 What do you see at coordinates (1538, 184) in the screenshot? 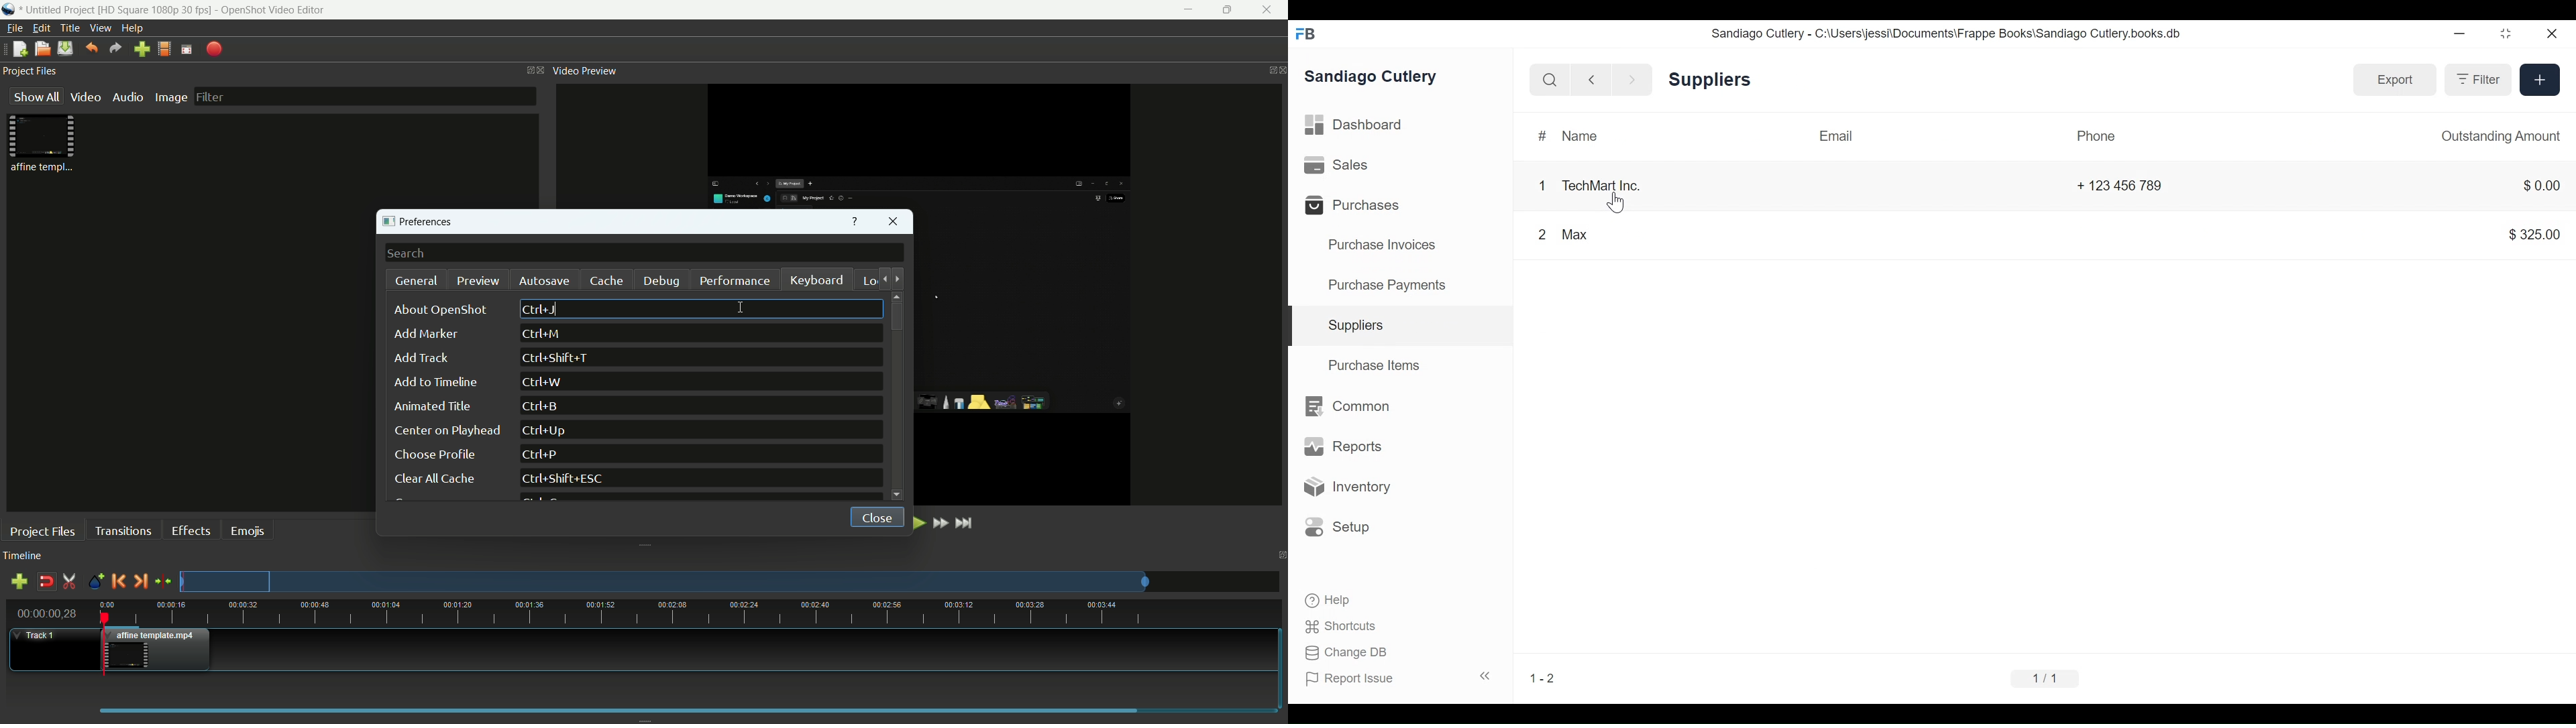
I see `1` at bounding box center [1538, 184].